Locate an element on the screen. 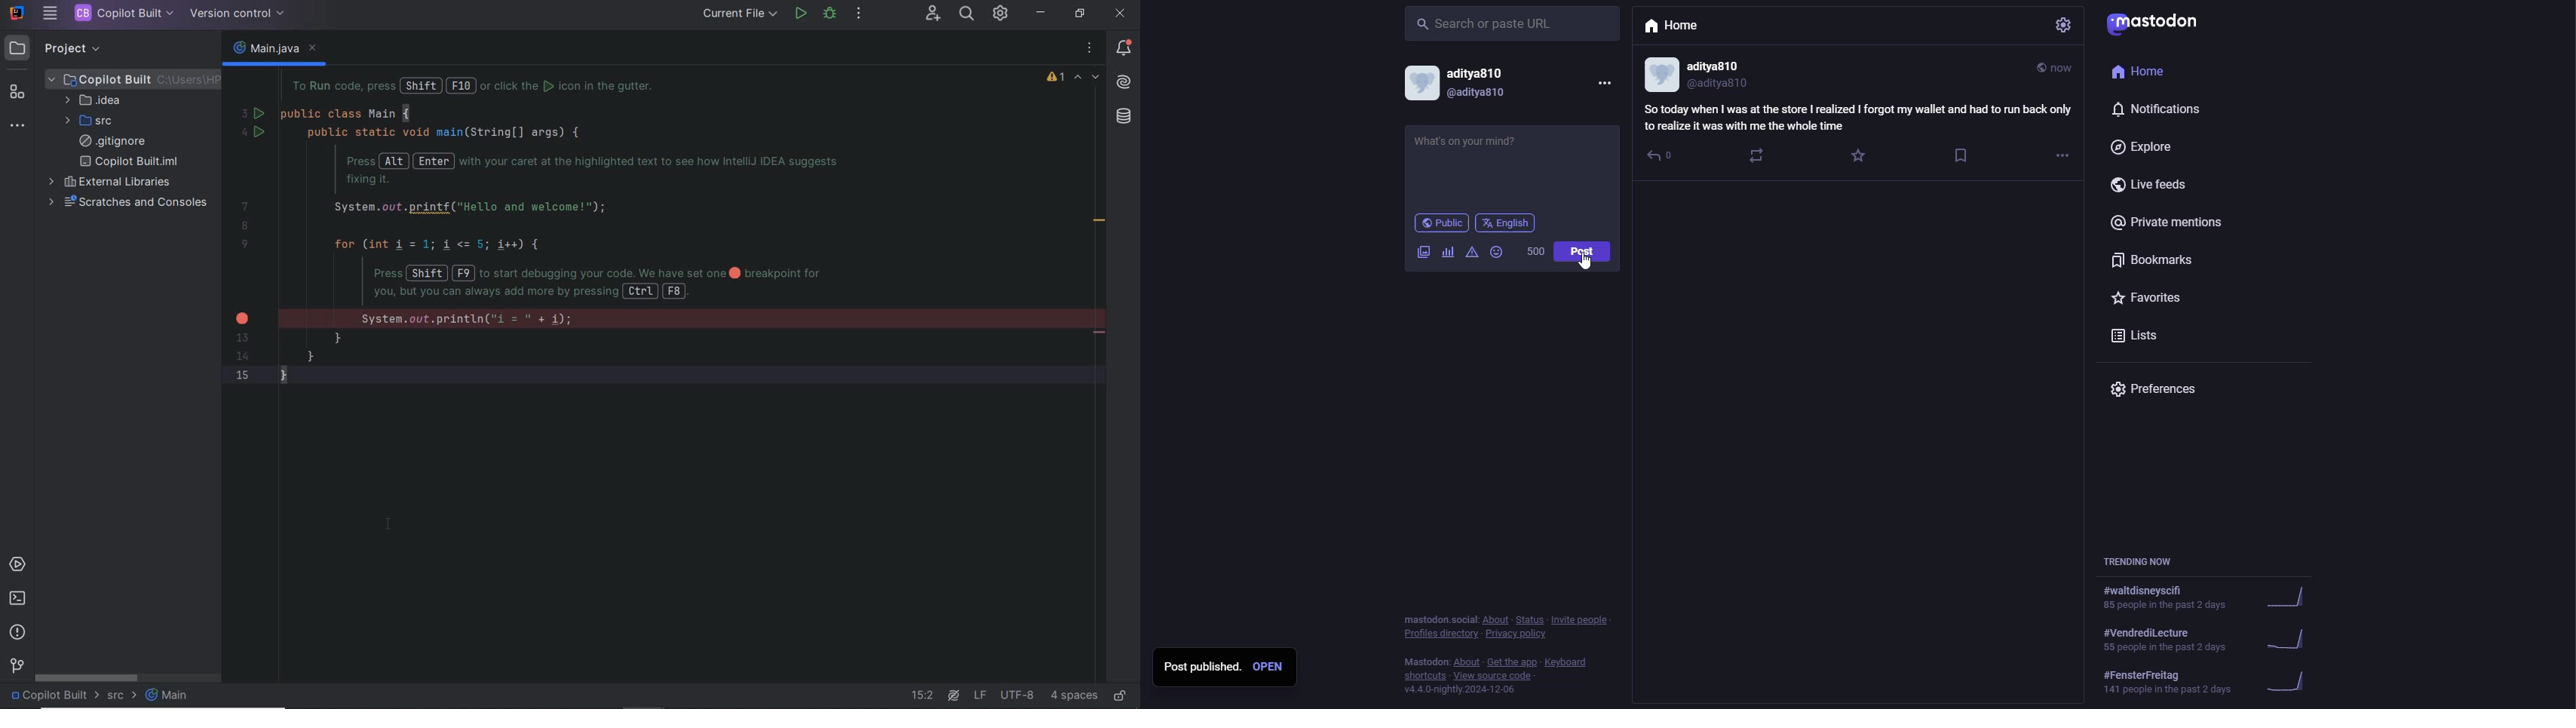 Image resolution: width=2576 pixels, height=728 pixels. private mentions is located at coordinates (2171, 223).